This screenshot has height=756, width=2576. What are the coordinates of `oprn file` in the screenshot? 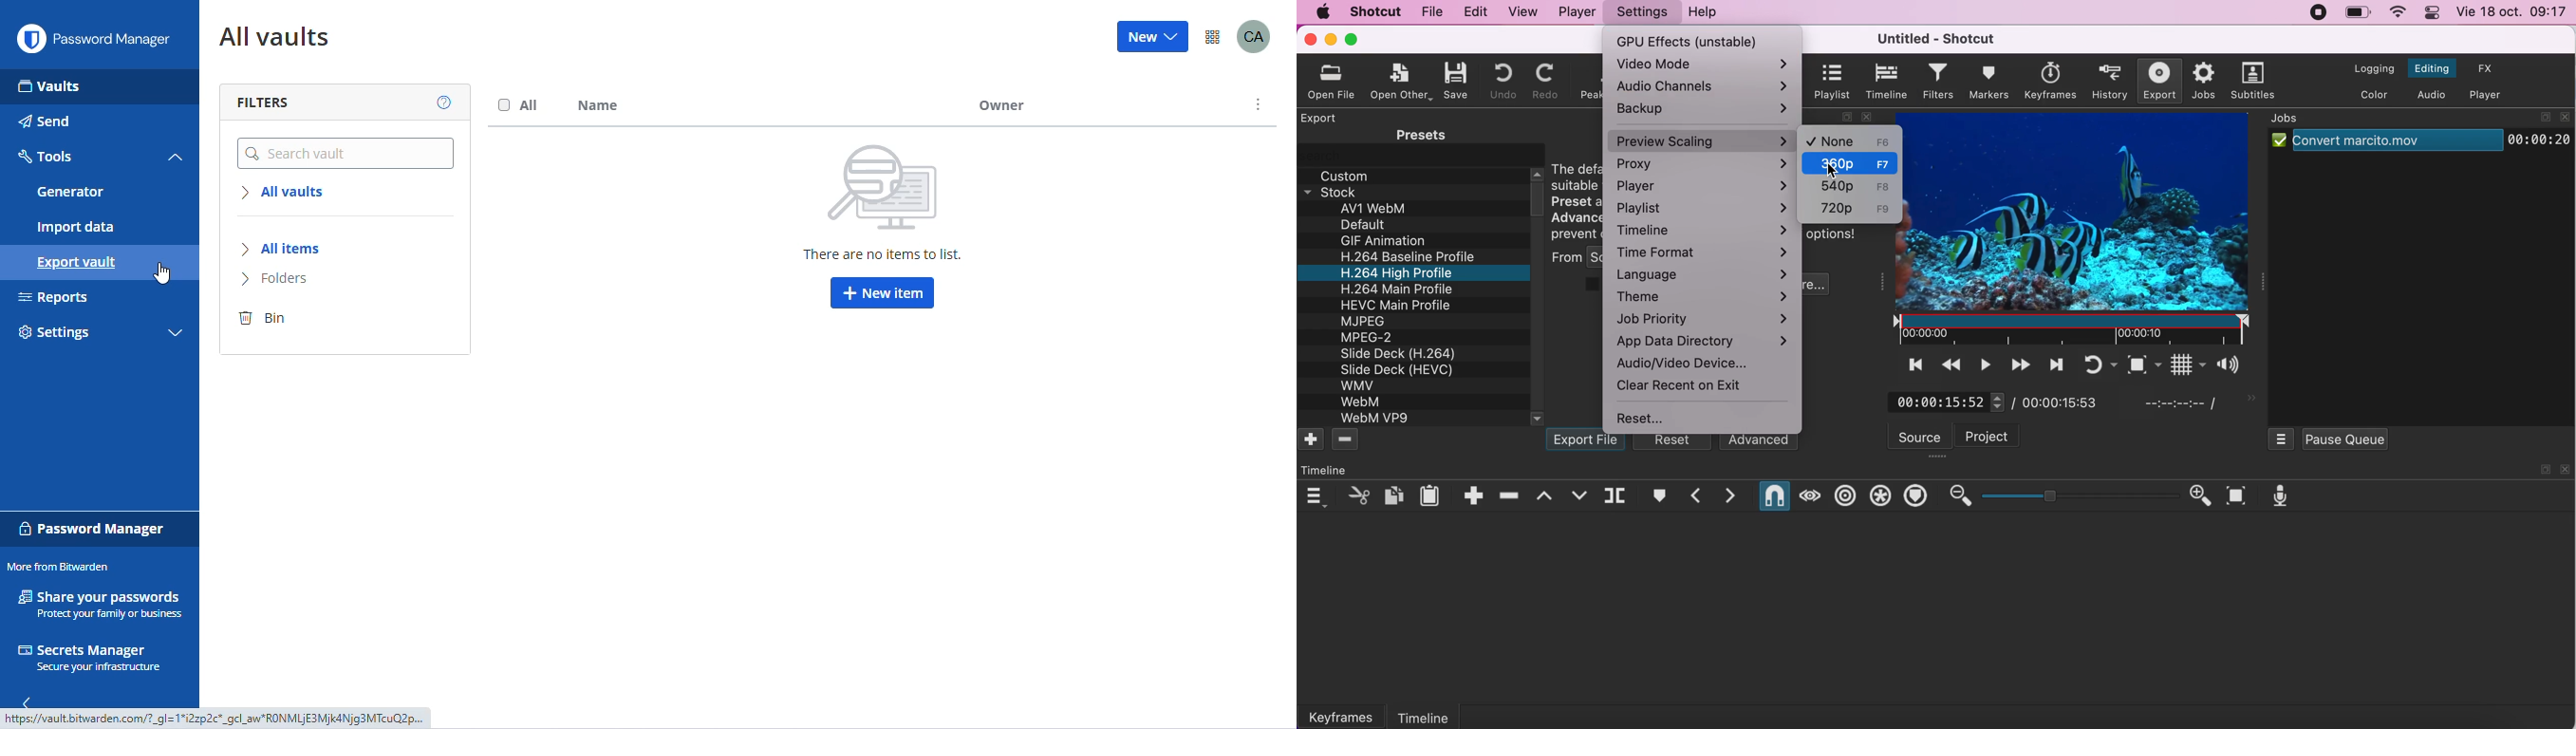 It's located at (1336, 81).